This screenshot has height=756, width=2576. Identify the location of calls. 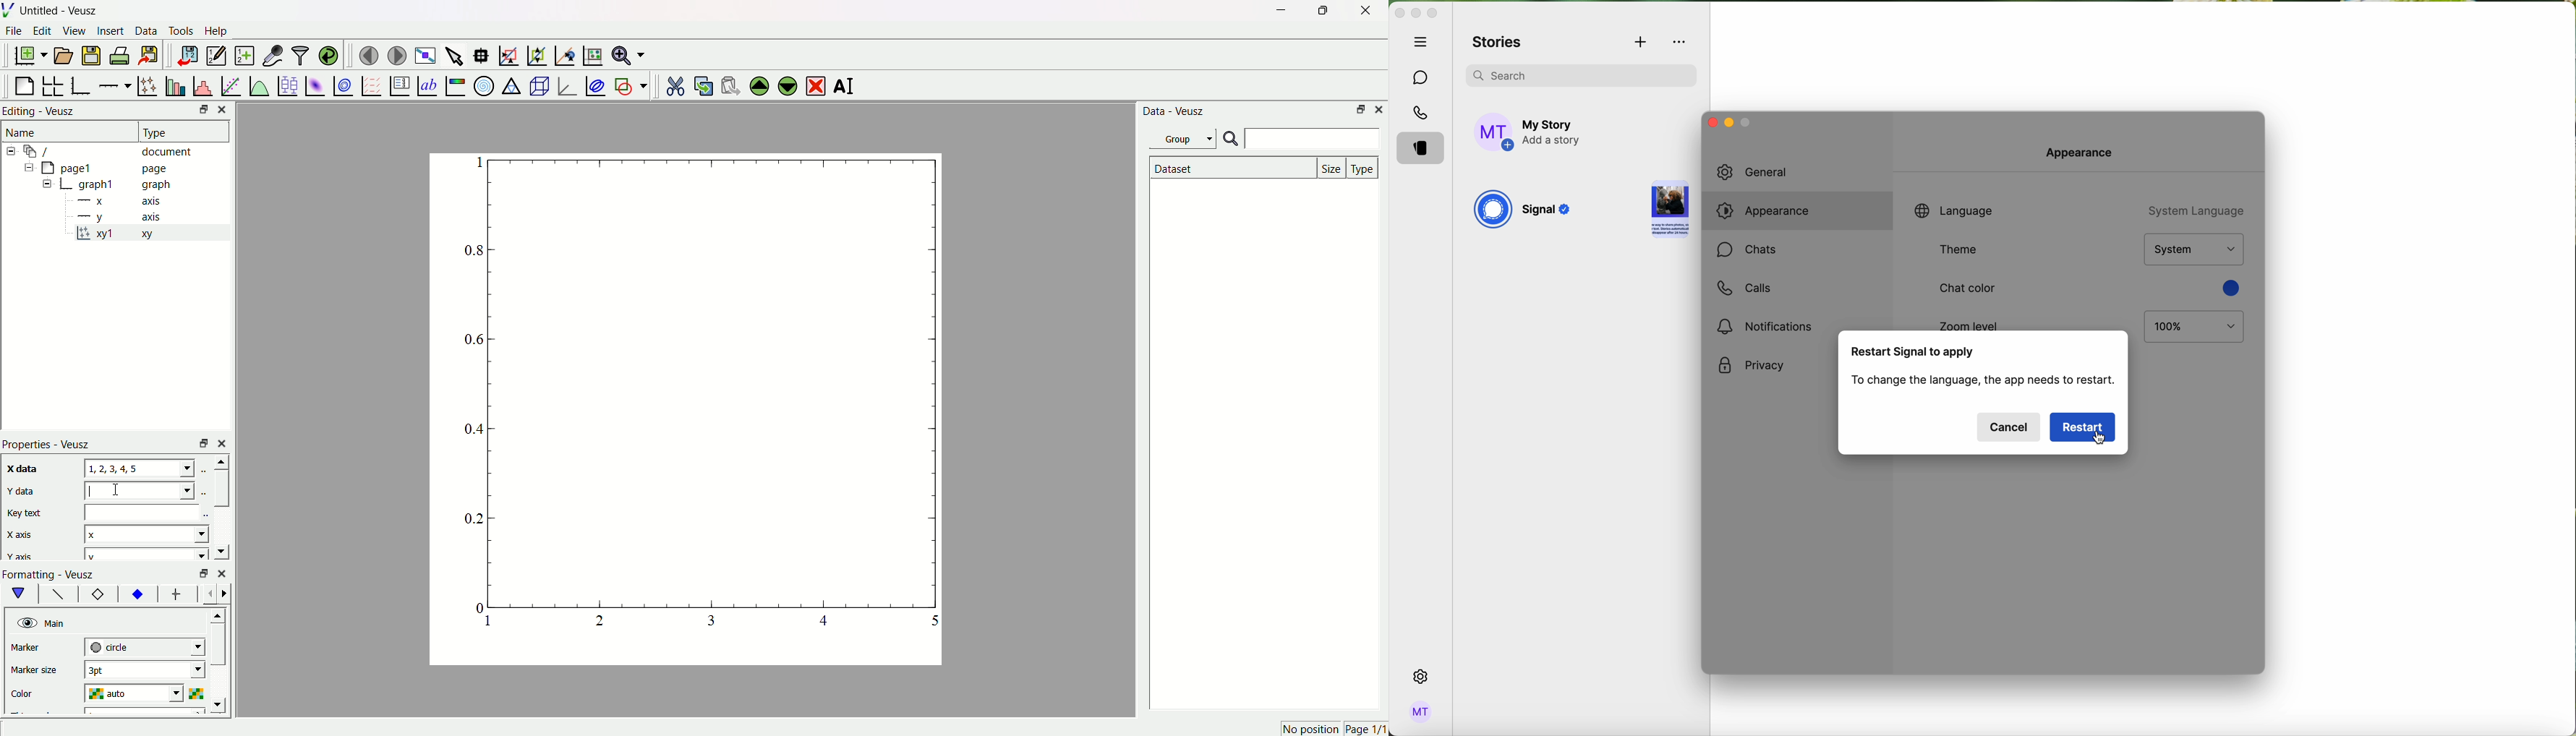
(1423, 114).